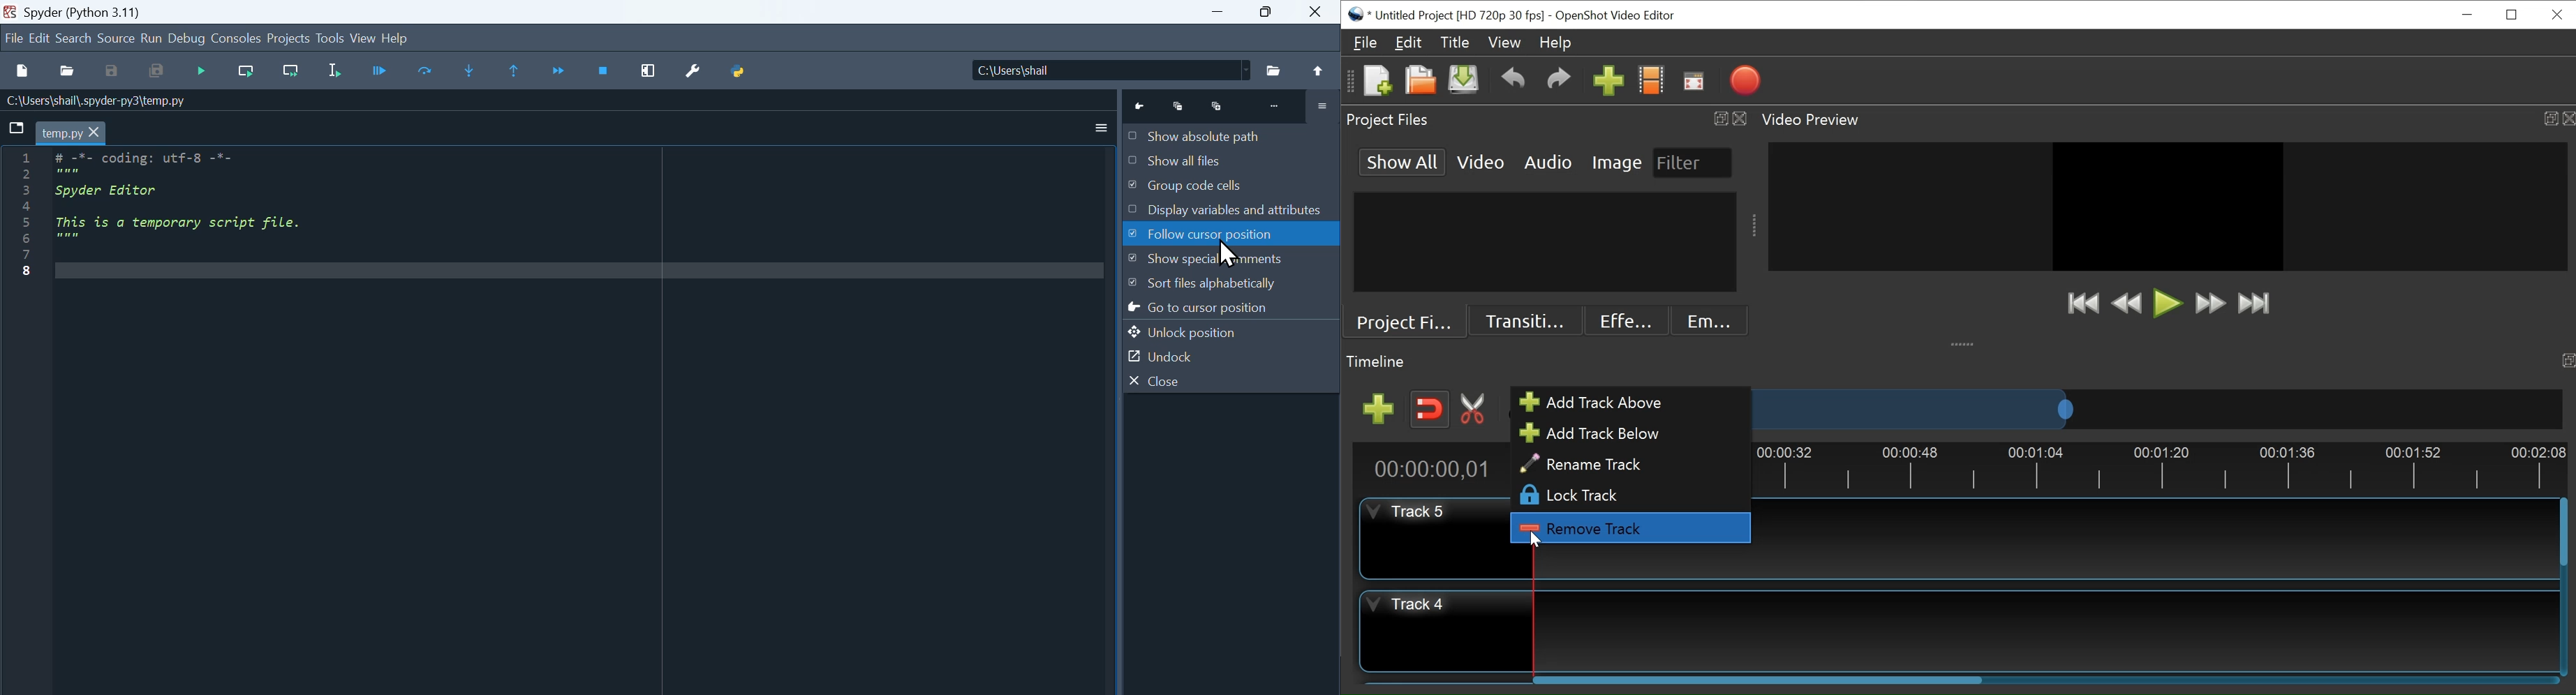 The height and width of the screenshot is (700, 2576). What do you see at coordinates (693, 72) in the screenshot?
I see `Preferences` at bounding box center [693, 72].